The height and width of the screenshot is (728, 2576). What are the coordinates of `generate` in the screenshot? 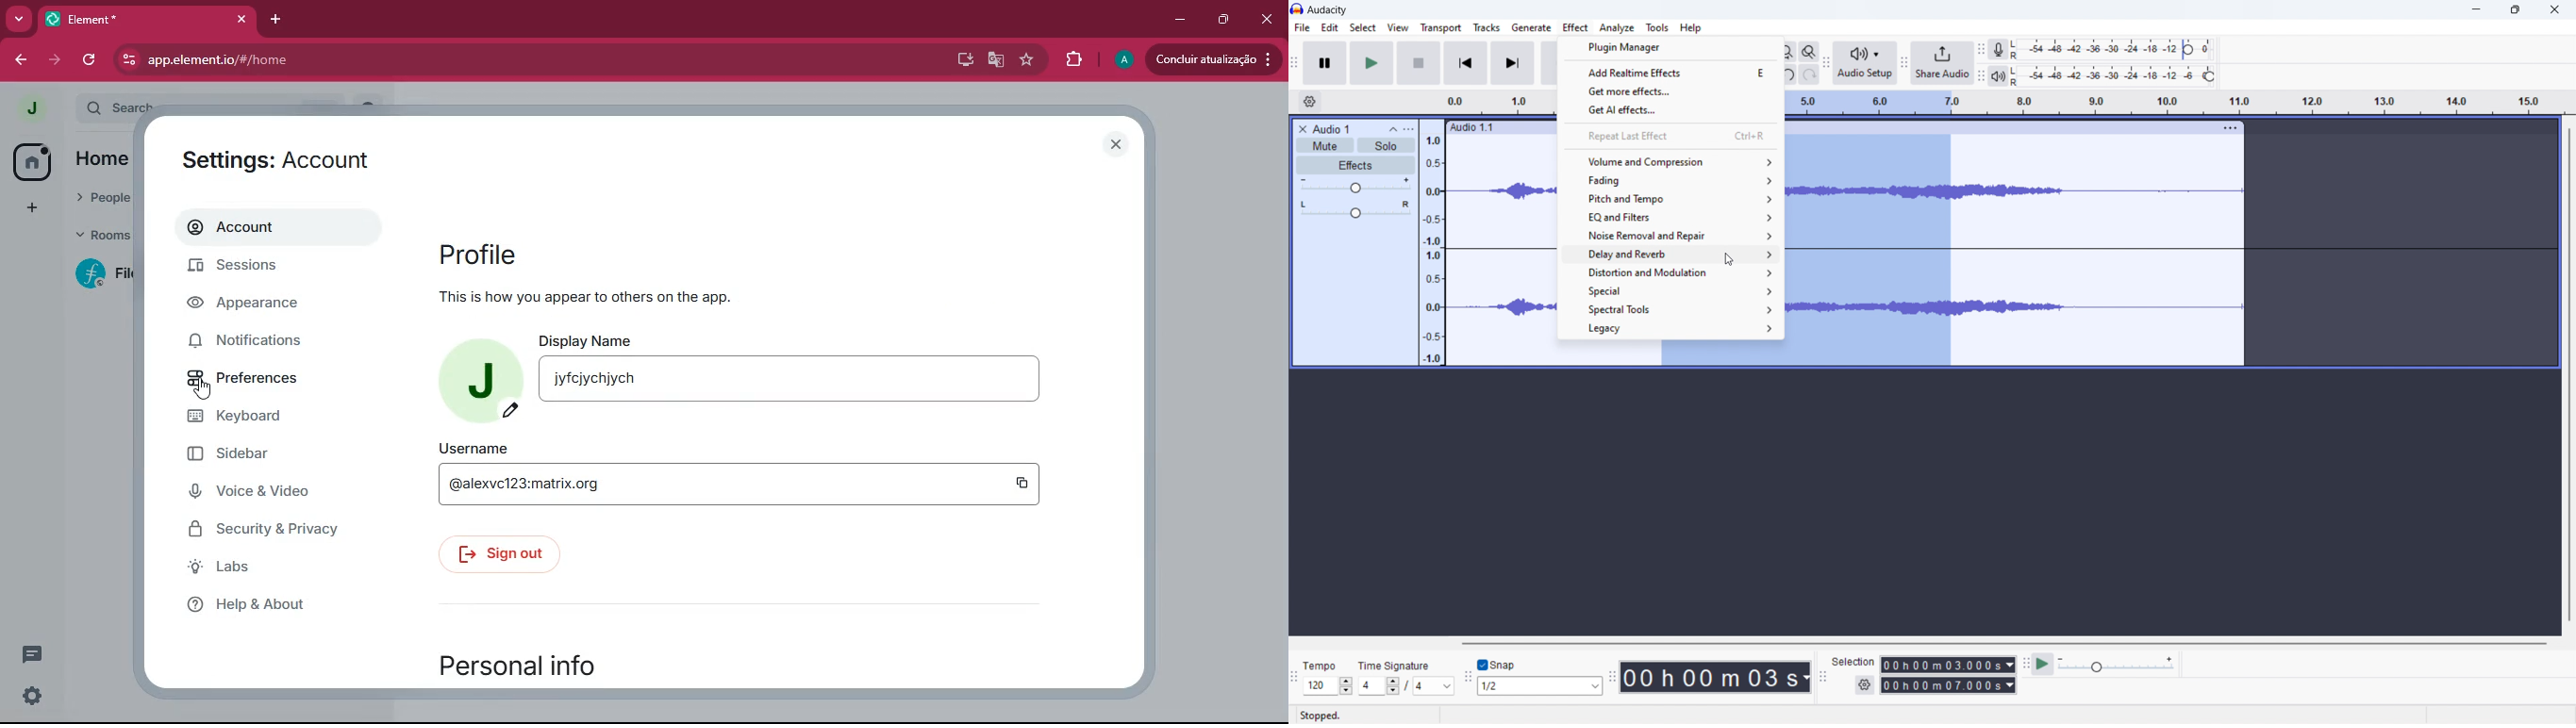 It's located at (1531, 28).